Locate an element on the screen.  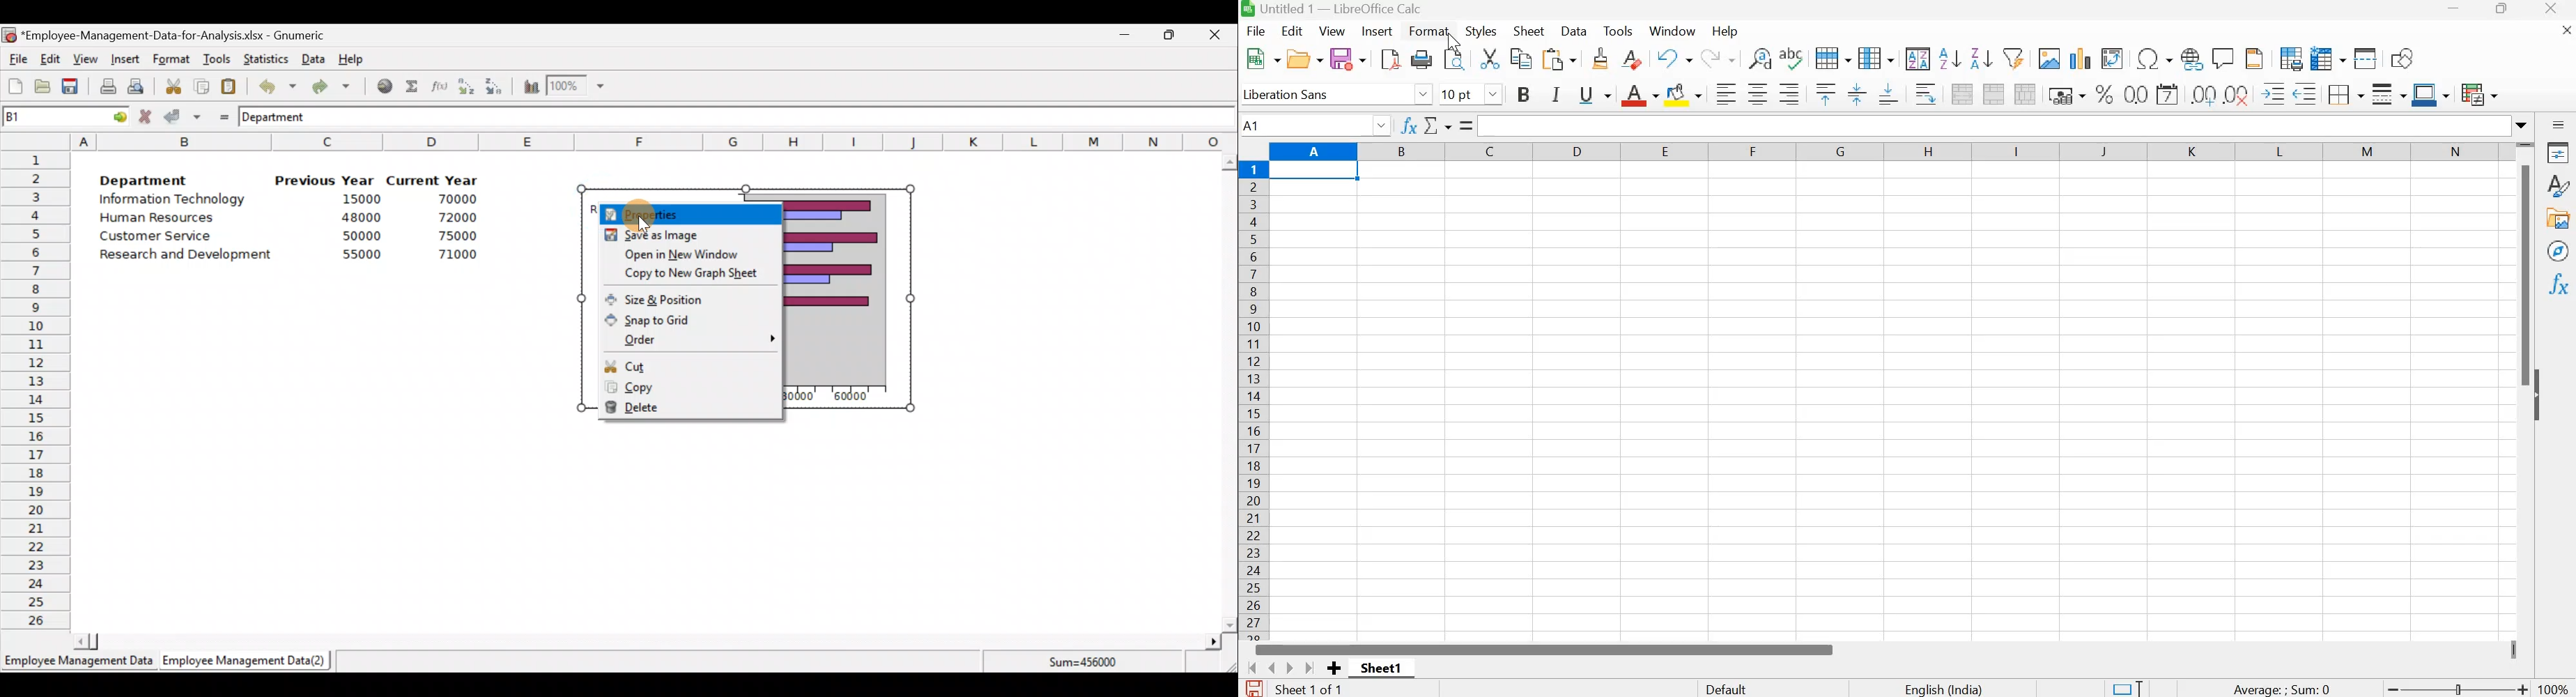
15000 is located at coordinates (357, 198).